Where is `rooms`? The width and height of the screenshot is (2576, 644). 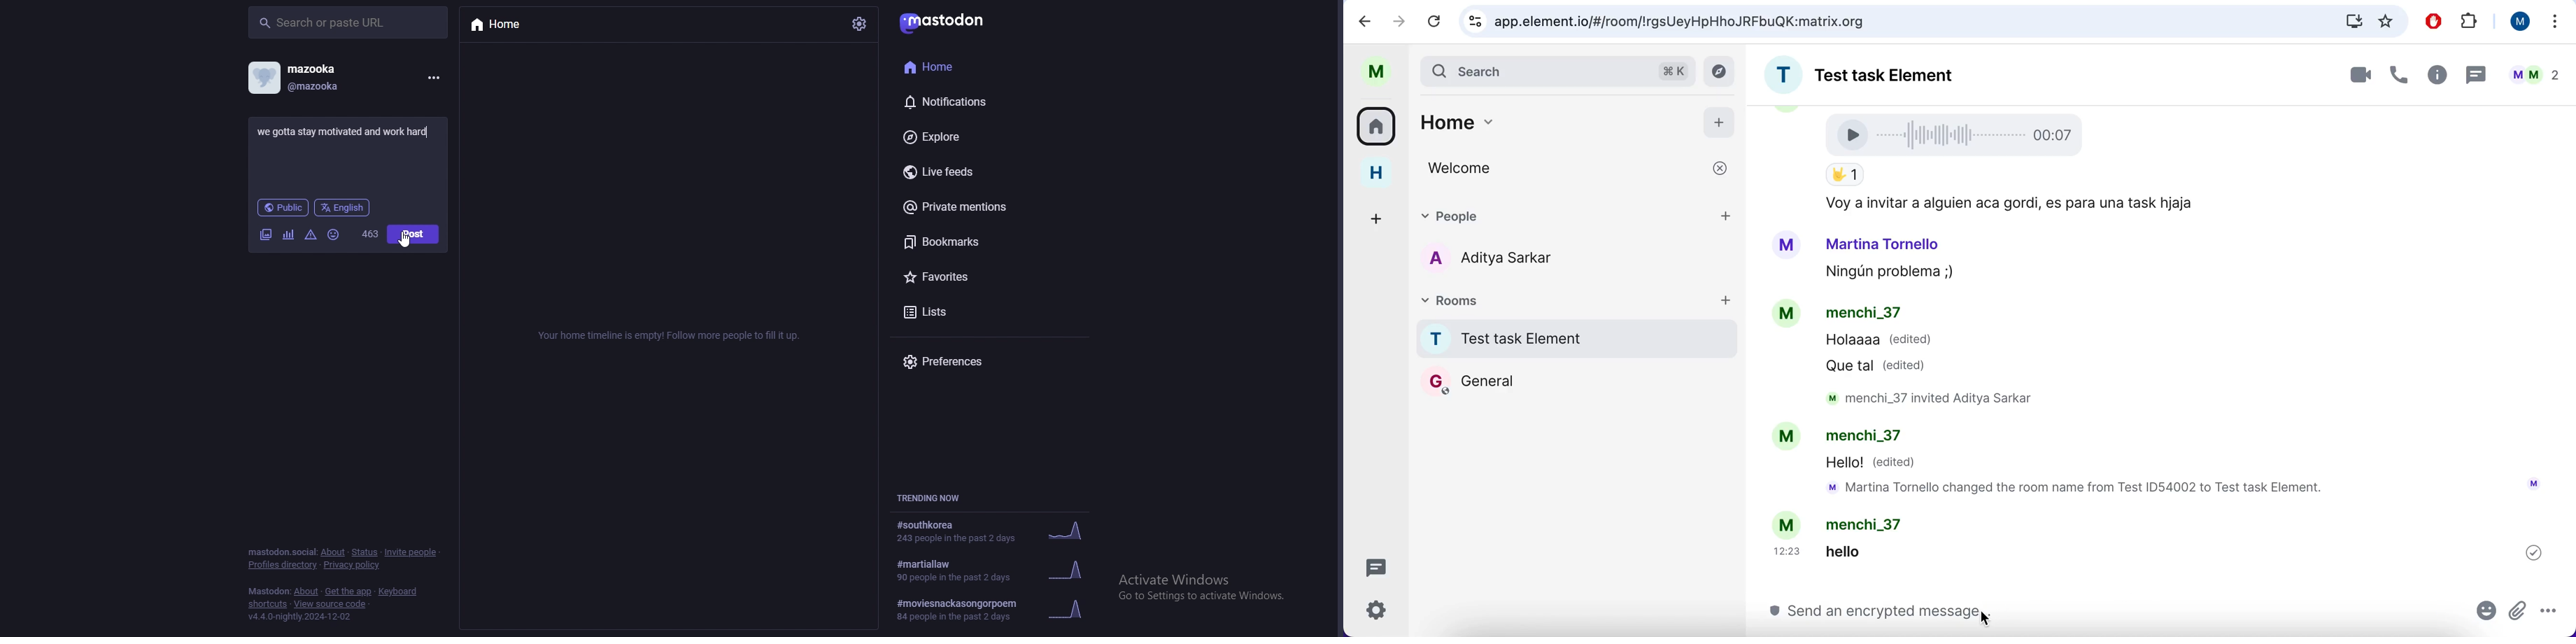 rooms is located at coordinates (1379, 125).